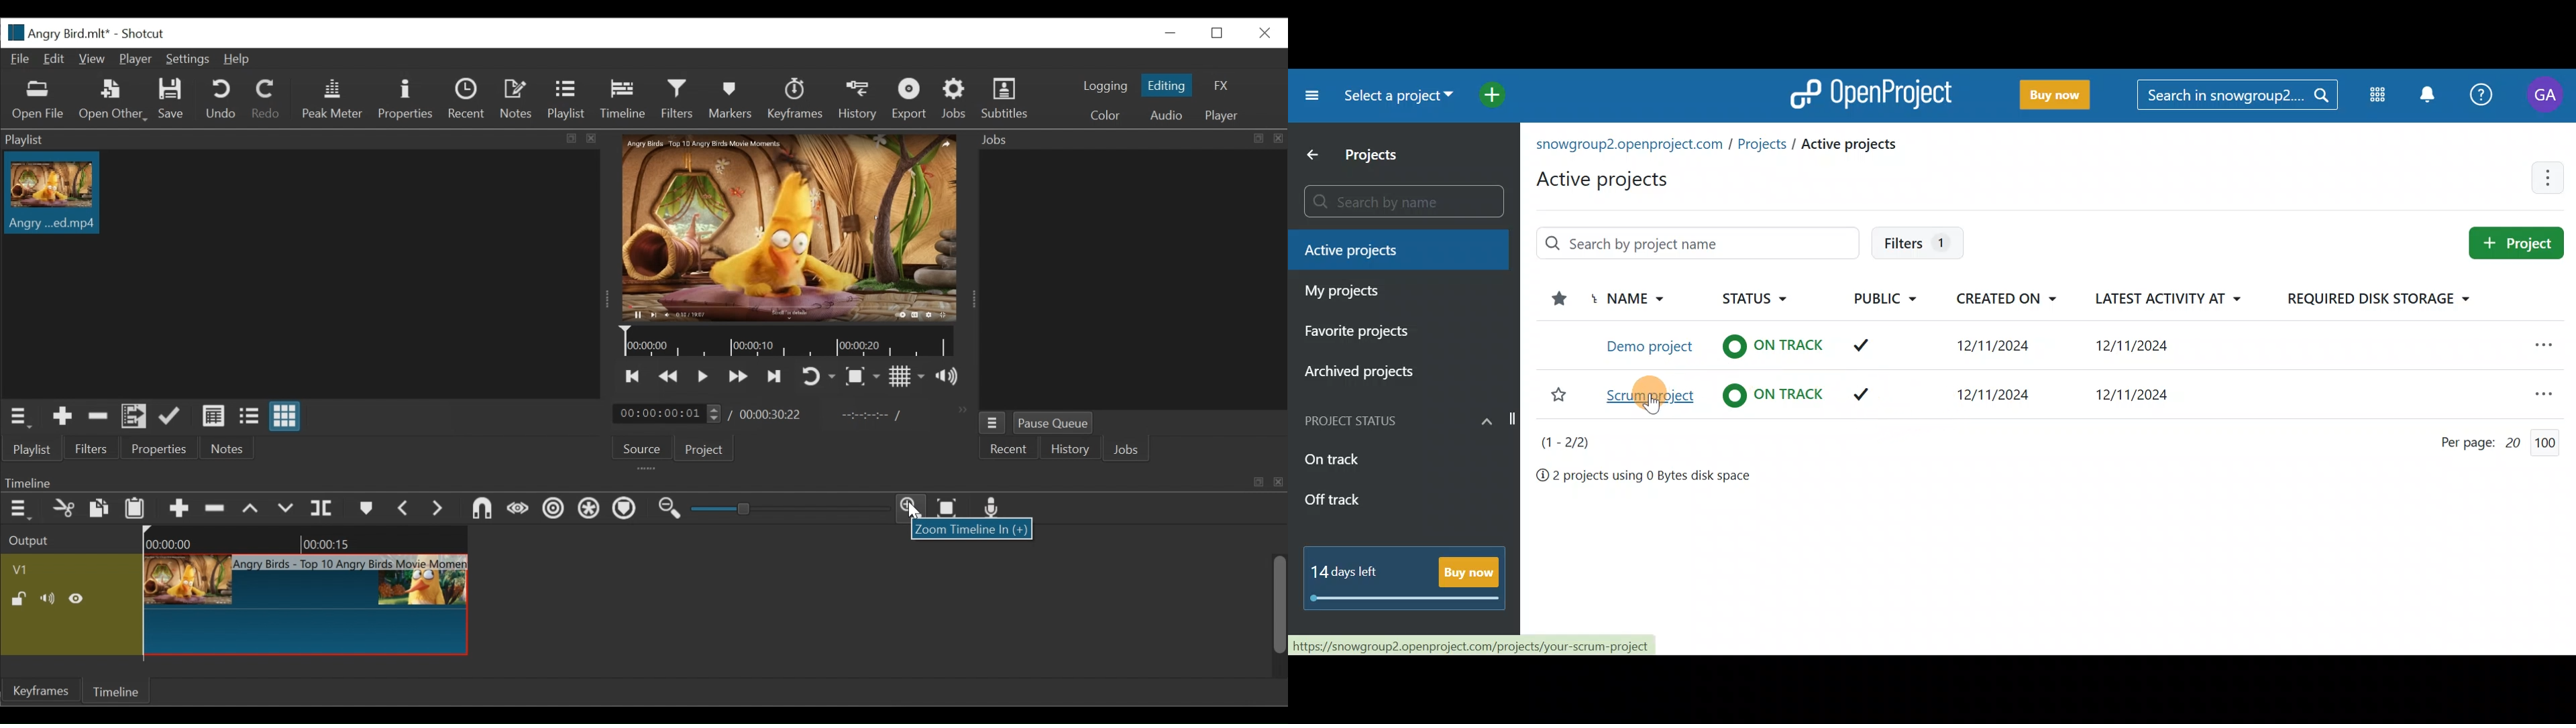 This screenshot has height=728, width=2576. What do you see at coordinates (178, 507) in the screenshot?
I see `Append` at bounding box center [178, 507].